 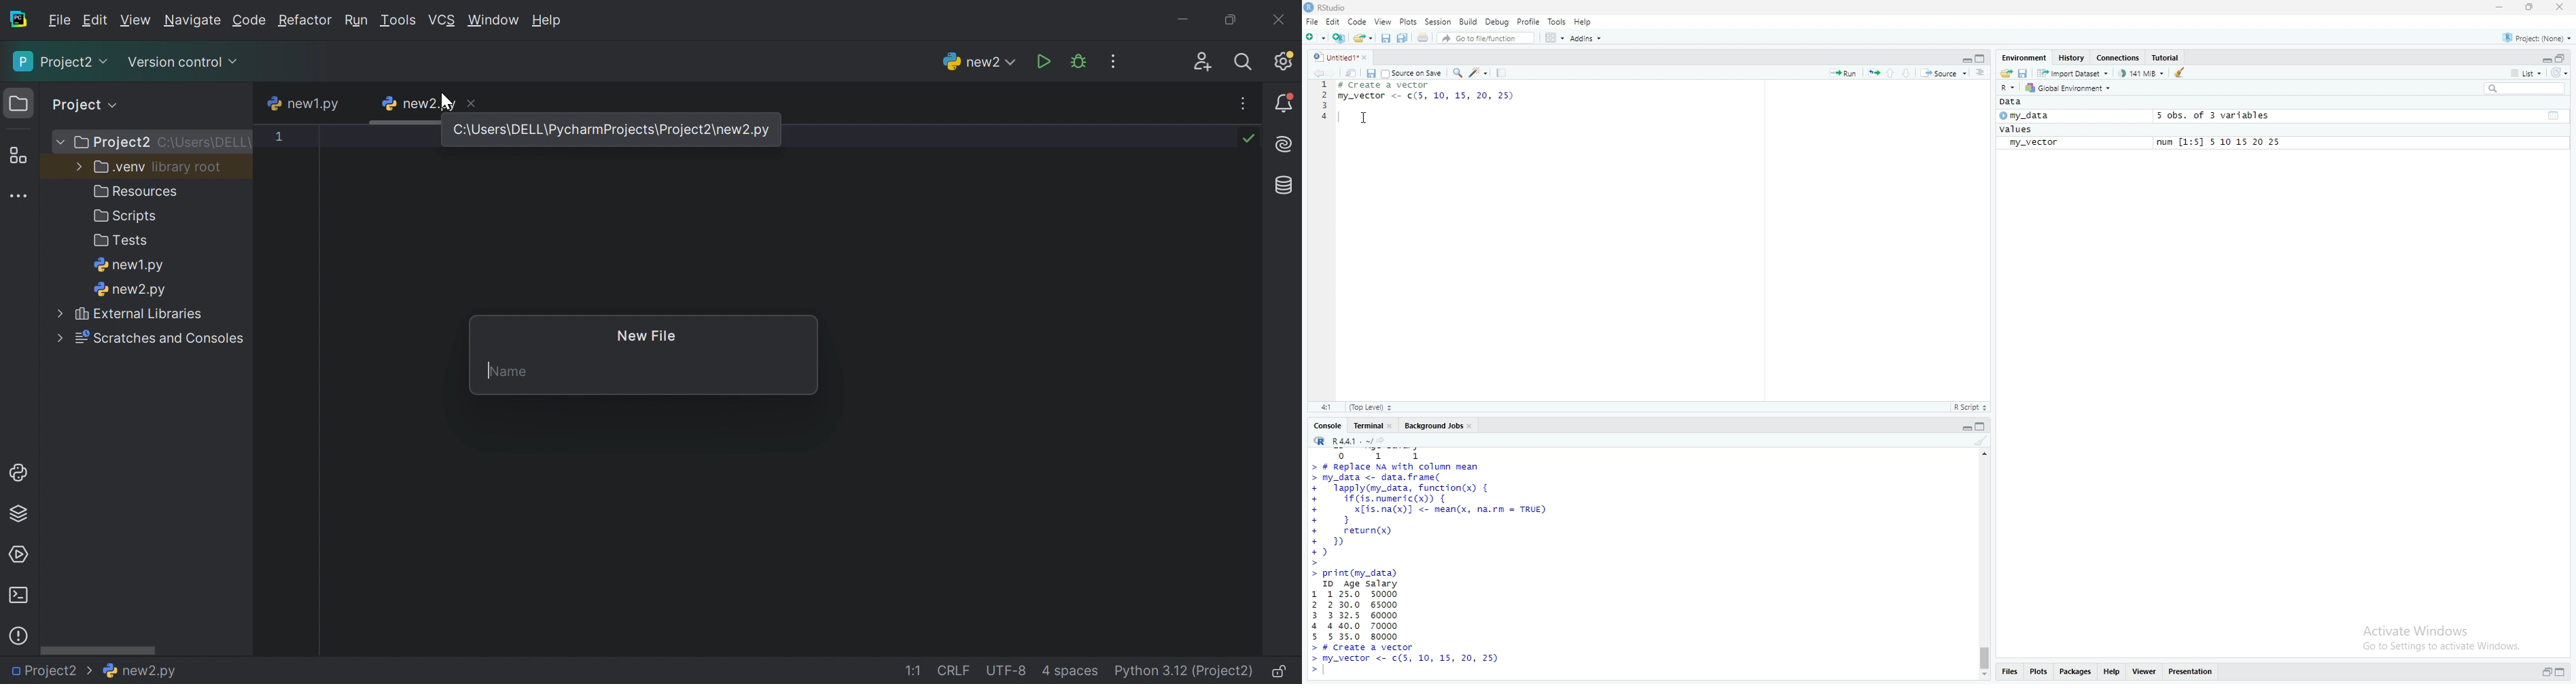 What do you see at coordinates (1439, 21) in the screenshot?
I see `session` at bounding box center [1439, 21].